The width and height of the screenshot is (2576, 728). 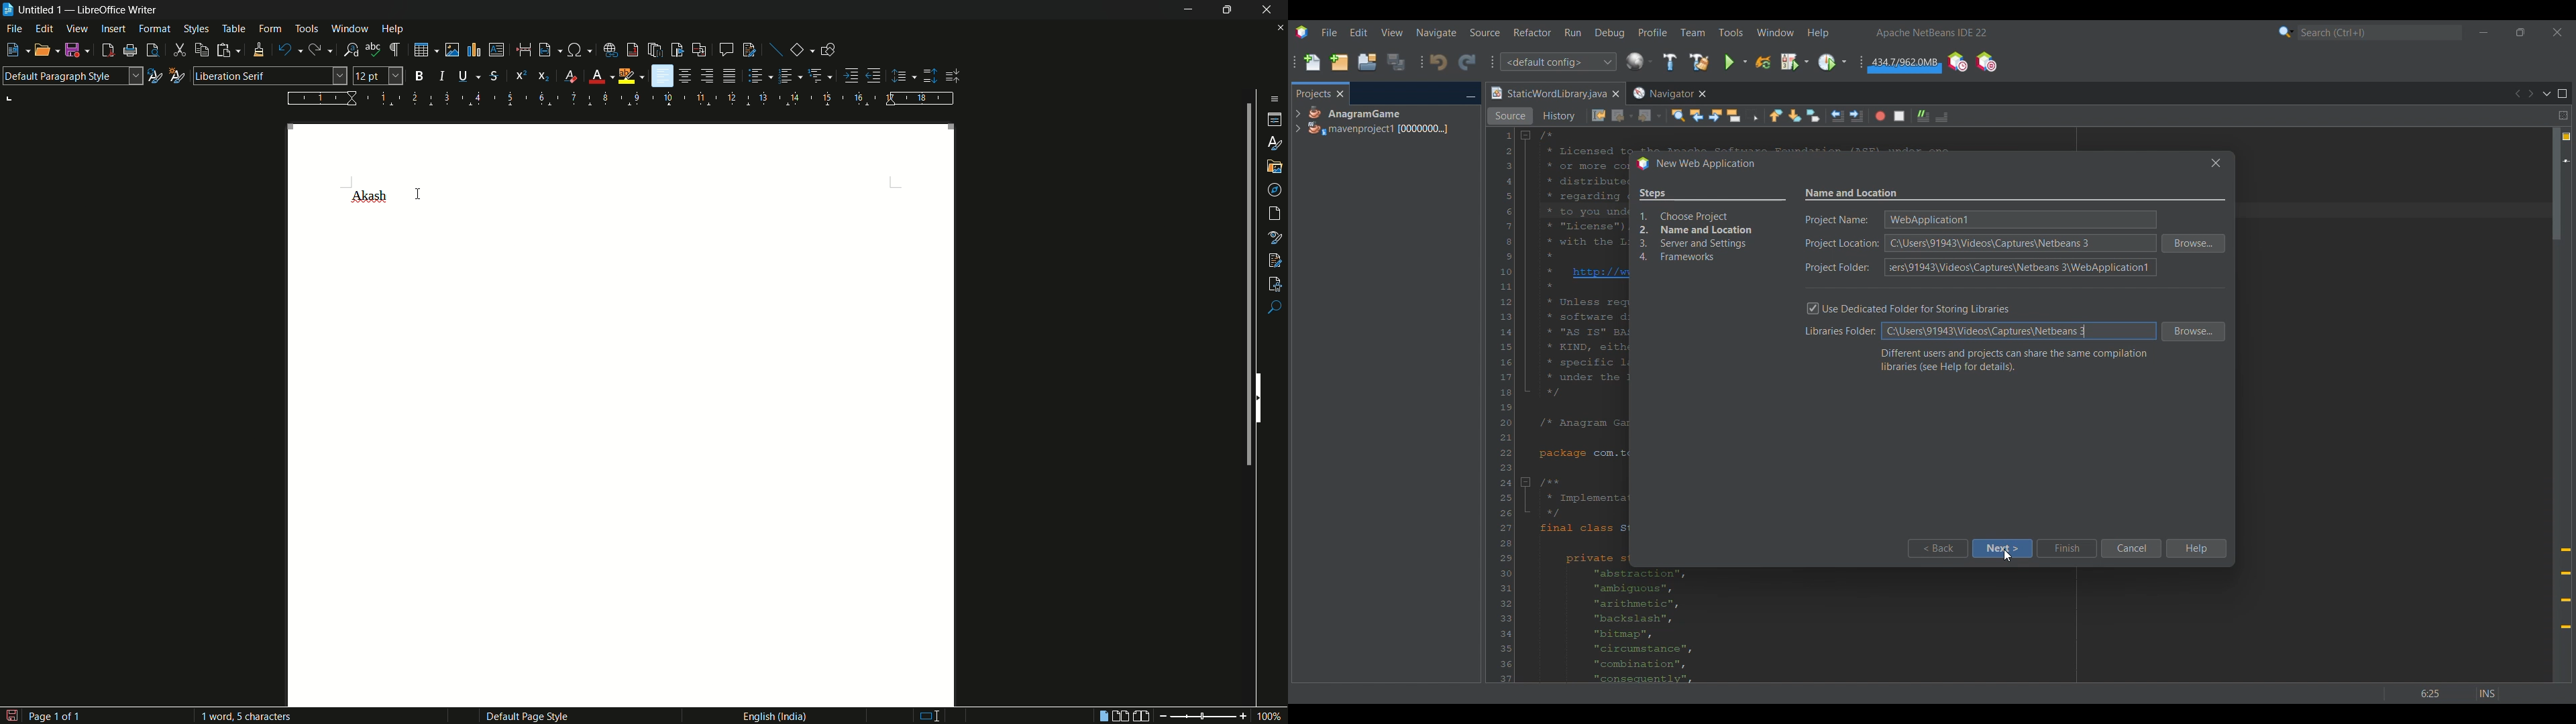 What do you see at coordinates (34, 8) in the screenshot?
I see `file name` at bounding box center [34, 8].